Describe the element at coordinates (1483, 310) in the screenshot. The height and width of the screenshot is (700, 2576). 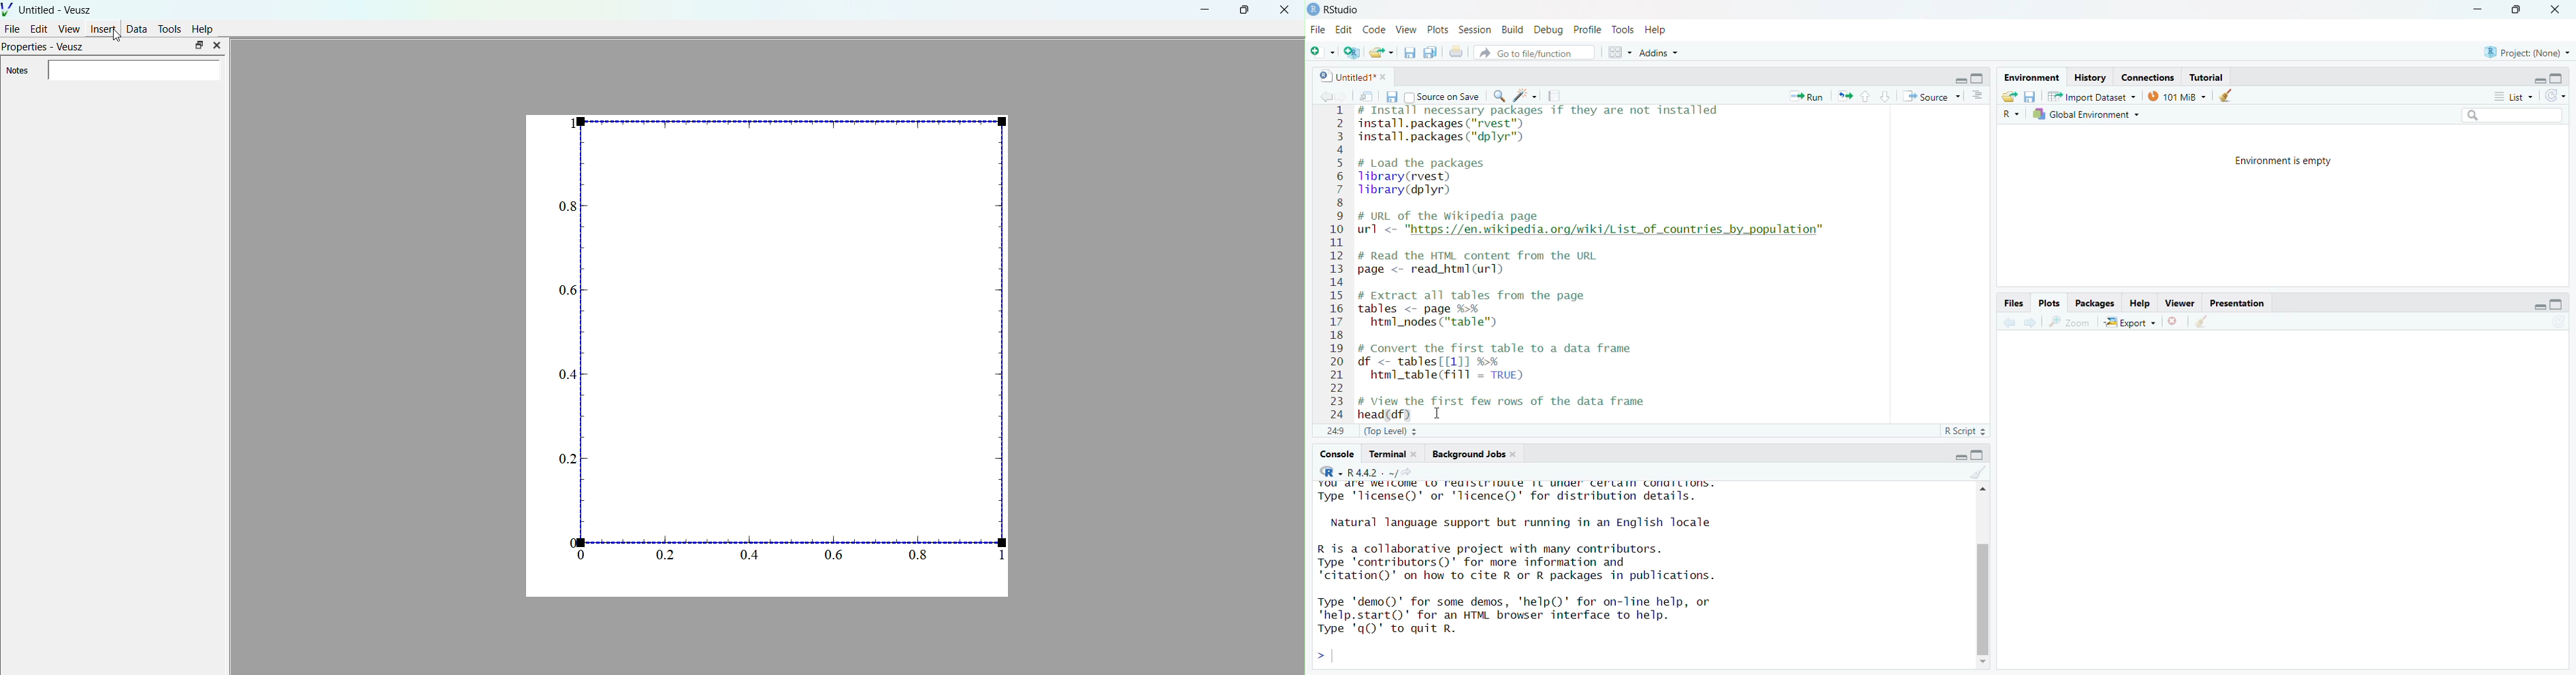
I see `# Extract all tables from the page tables <- page %>% htm1_nodes ("table")` at that location.